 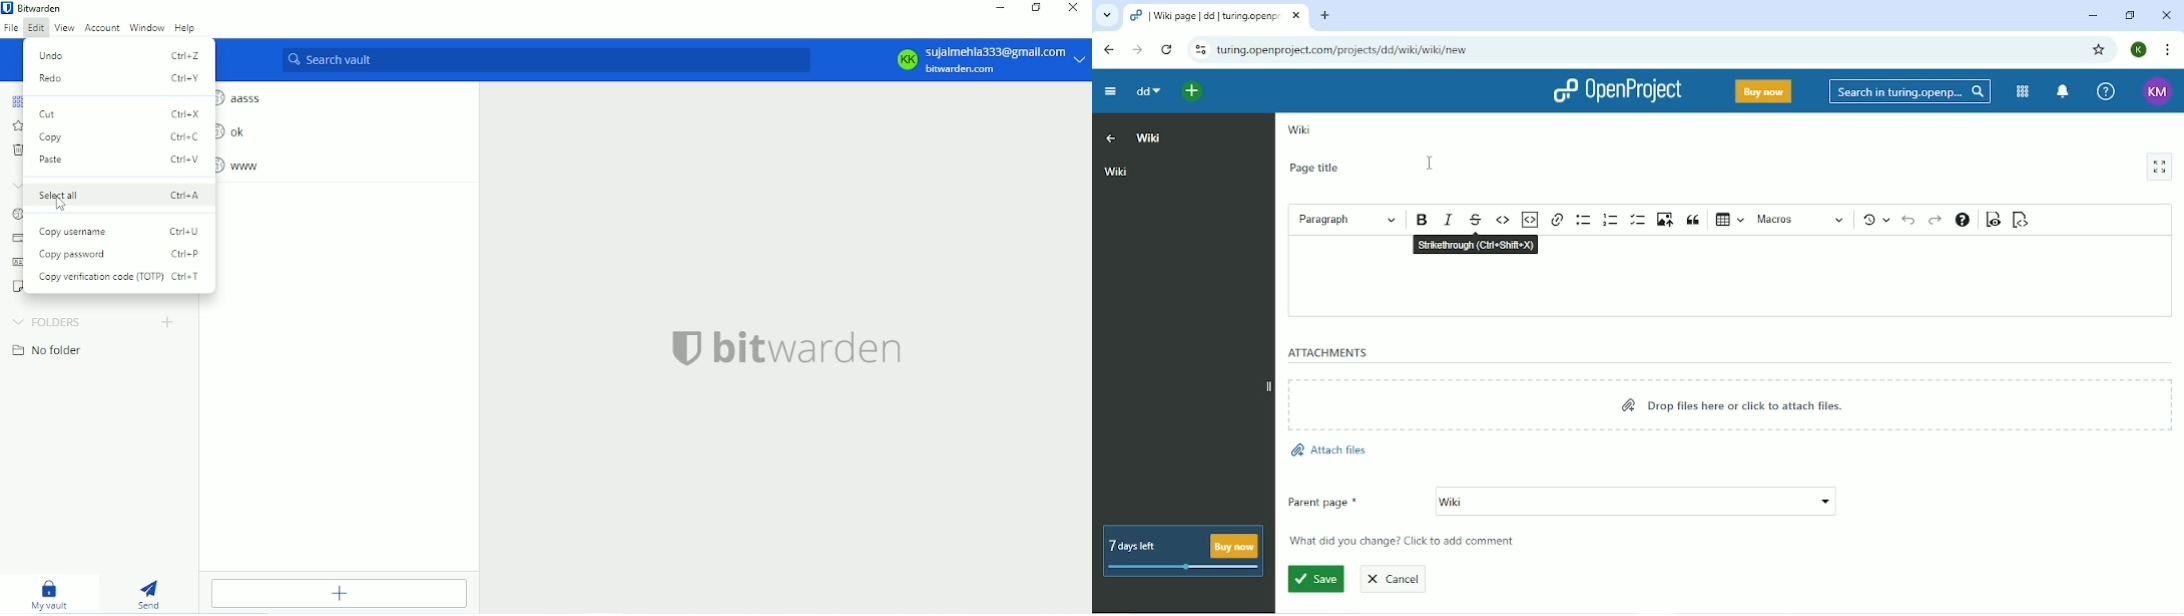 What do you see at coordinates (119, 54) in the screenshot?
I see `Undo` at bounding box center [119, 54].